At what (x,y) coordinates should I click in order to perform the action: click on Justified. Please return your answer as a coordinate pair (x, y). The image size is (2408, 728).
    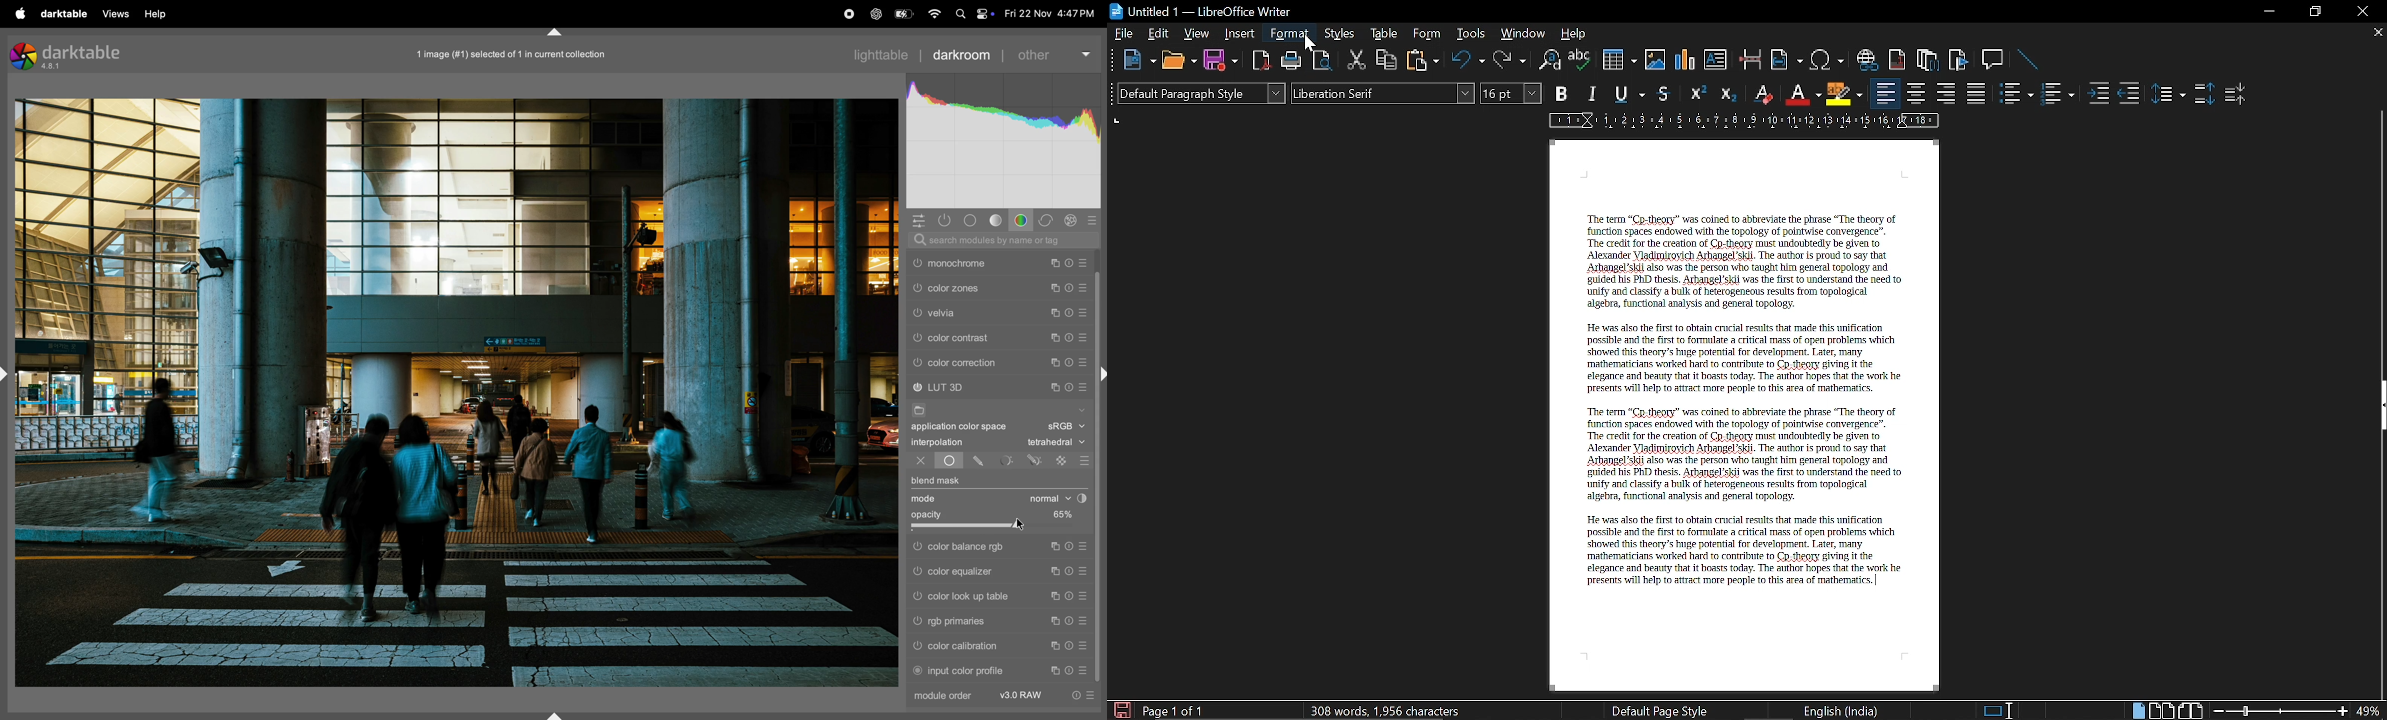
    Looking at the image, I should click on (1978, 93).